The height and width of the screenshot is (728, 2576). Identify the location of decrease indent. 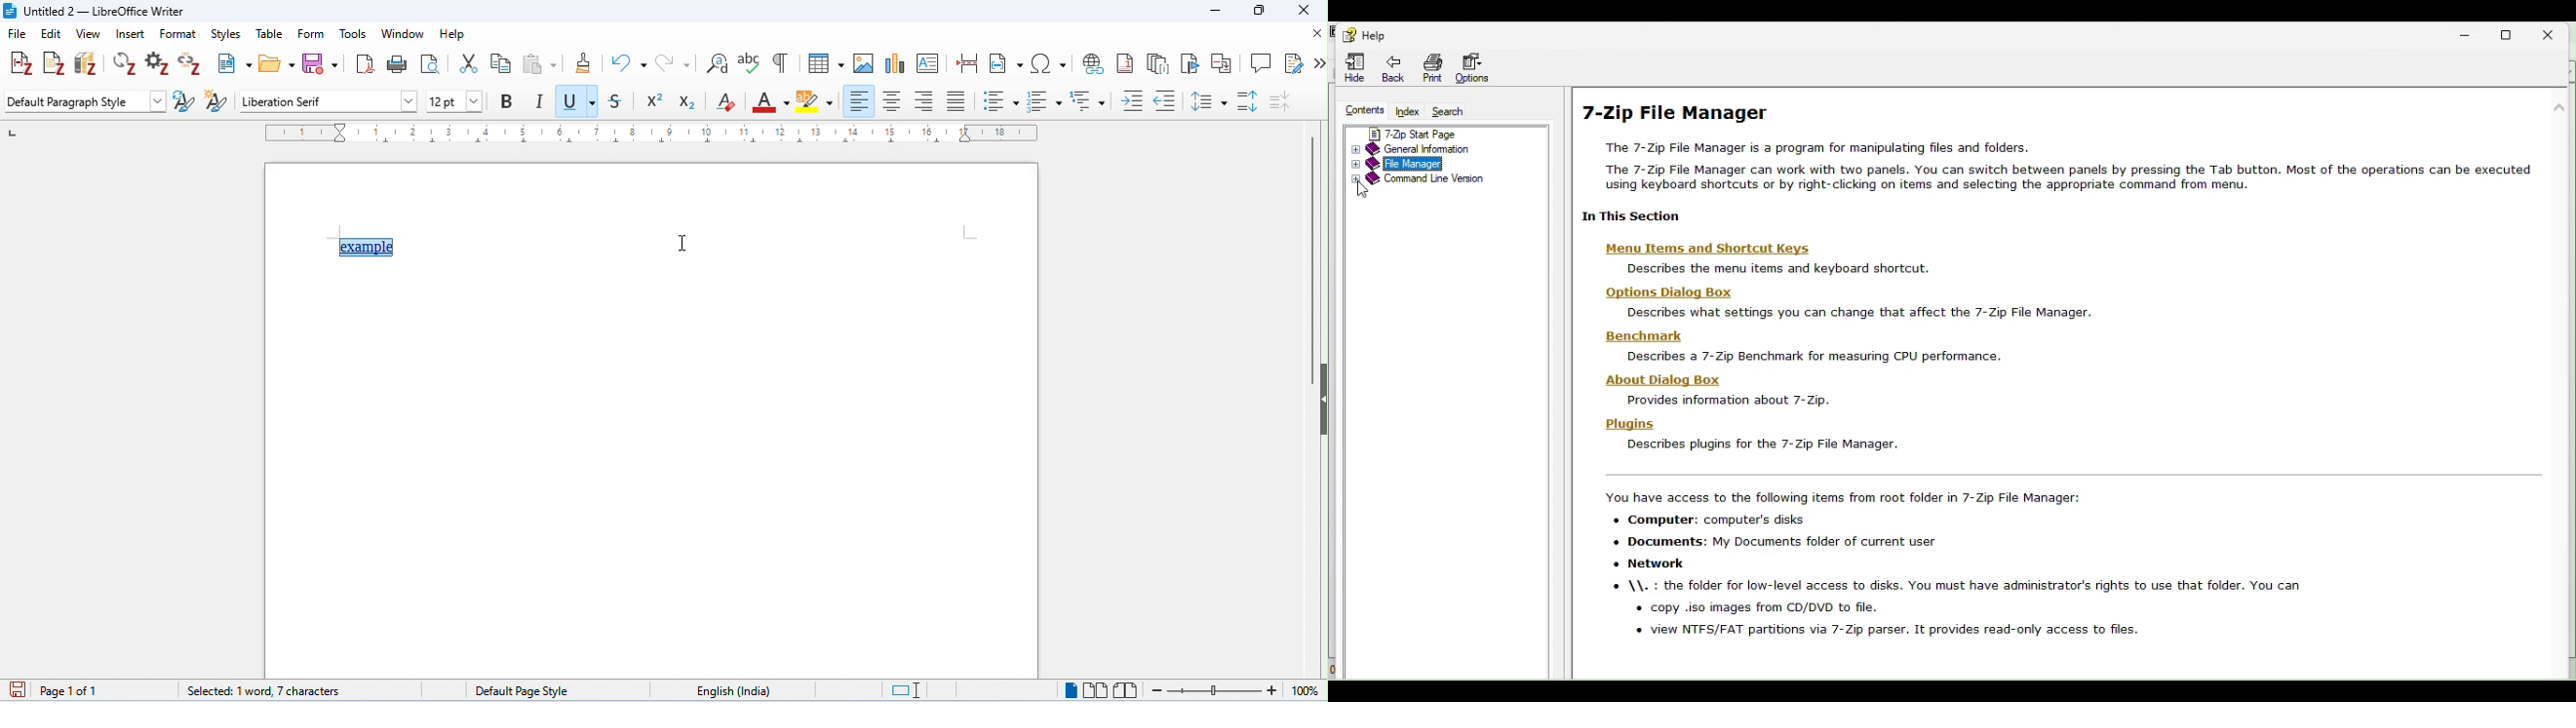
(1167, 99).